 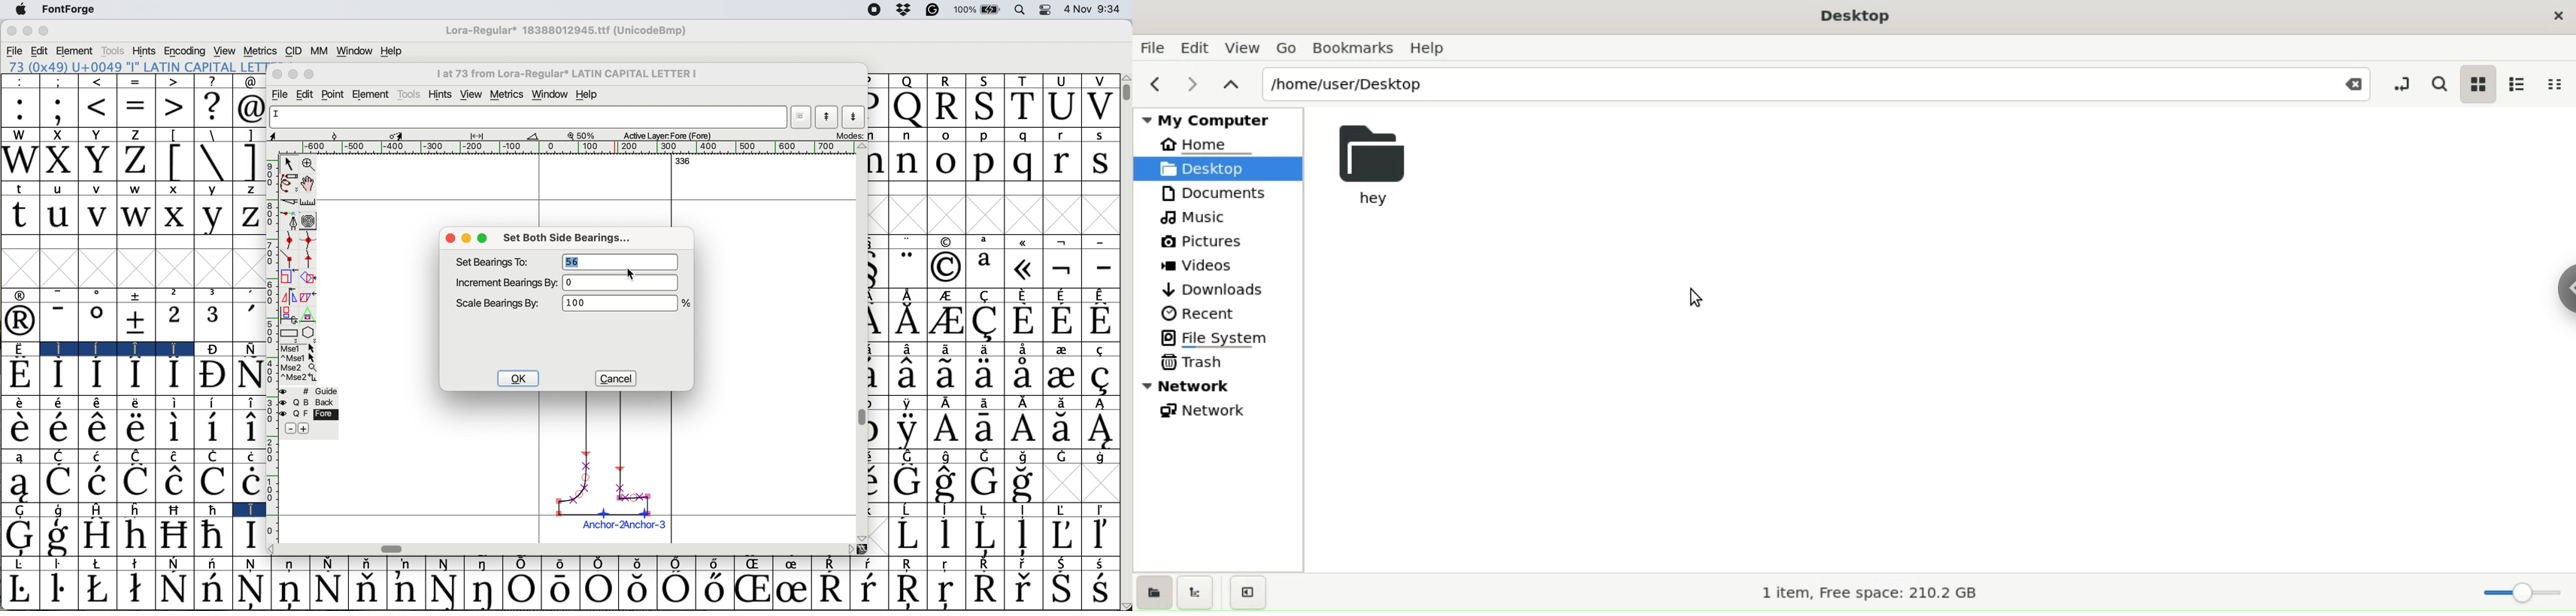 What do you see at coordinates (910, 590) in the screenshot?
I see `Symbol` at bounding box center [910, 590].